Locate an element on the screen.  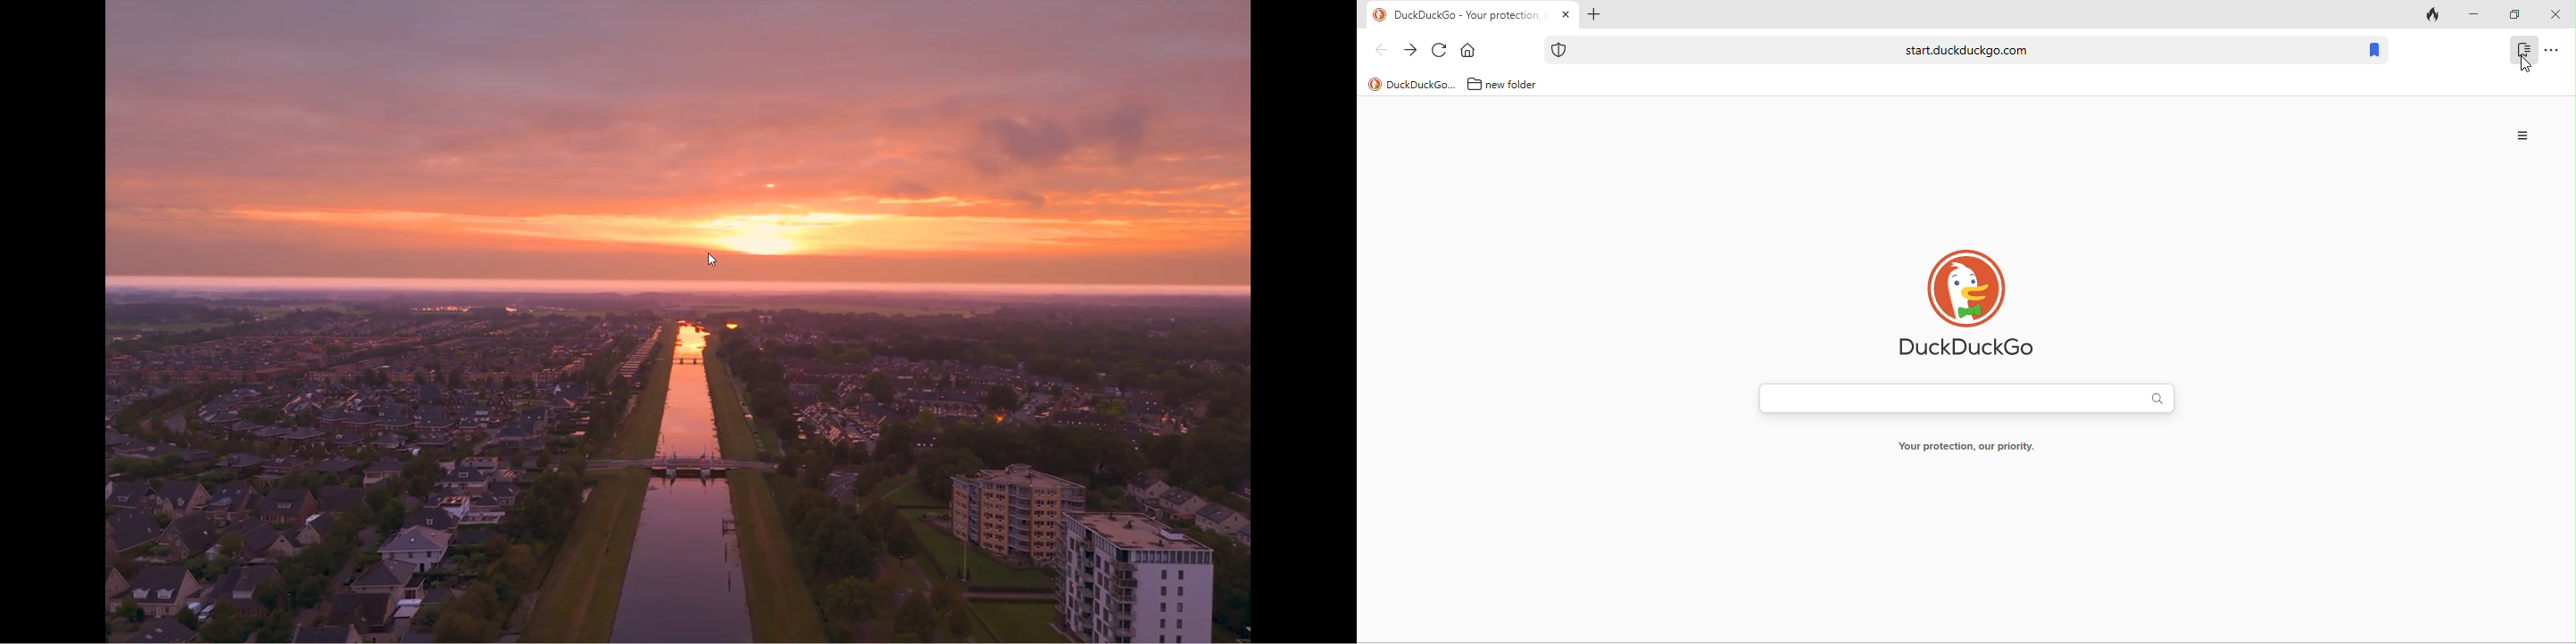
home is located at coordinates (1472, 51).